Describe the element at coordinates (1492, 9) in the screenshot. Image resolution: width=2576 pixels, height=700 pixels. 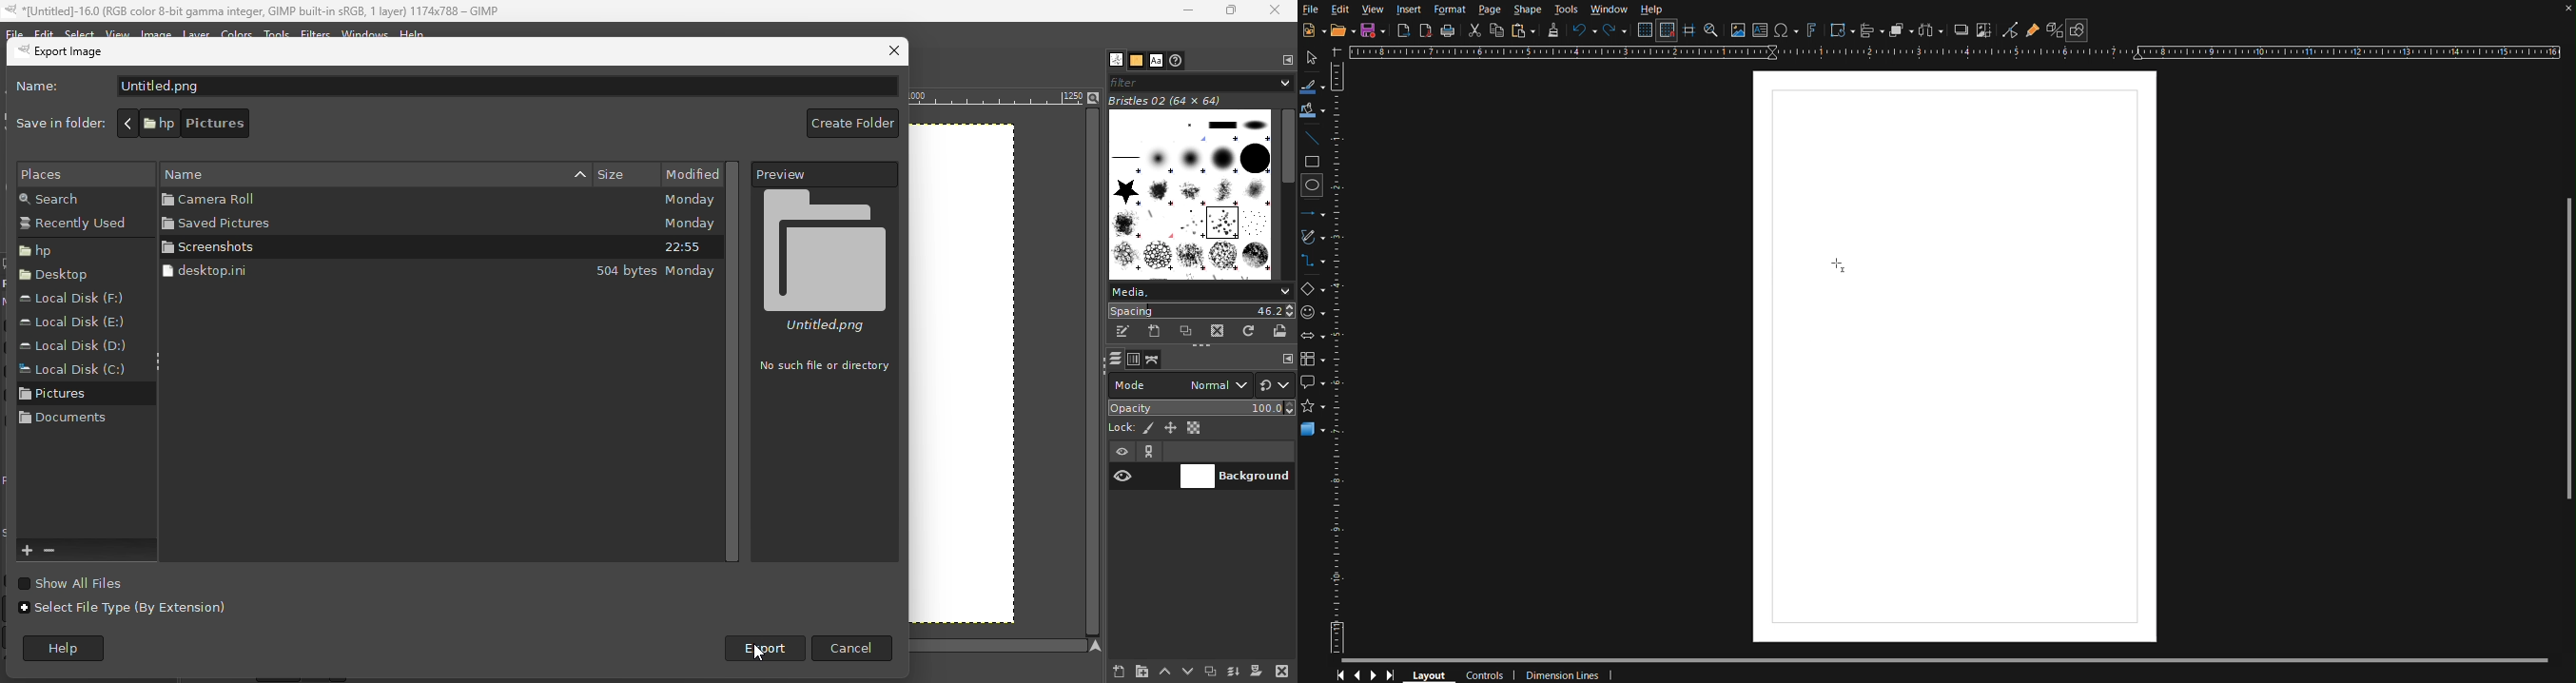
I see `Page` at that location.